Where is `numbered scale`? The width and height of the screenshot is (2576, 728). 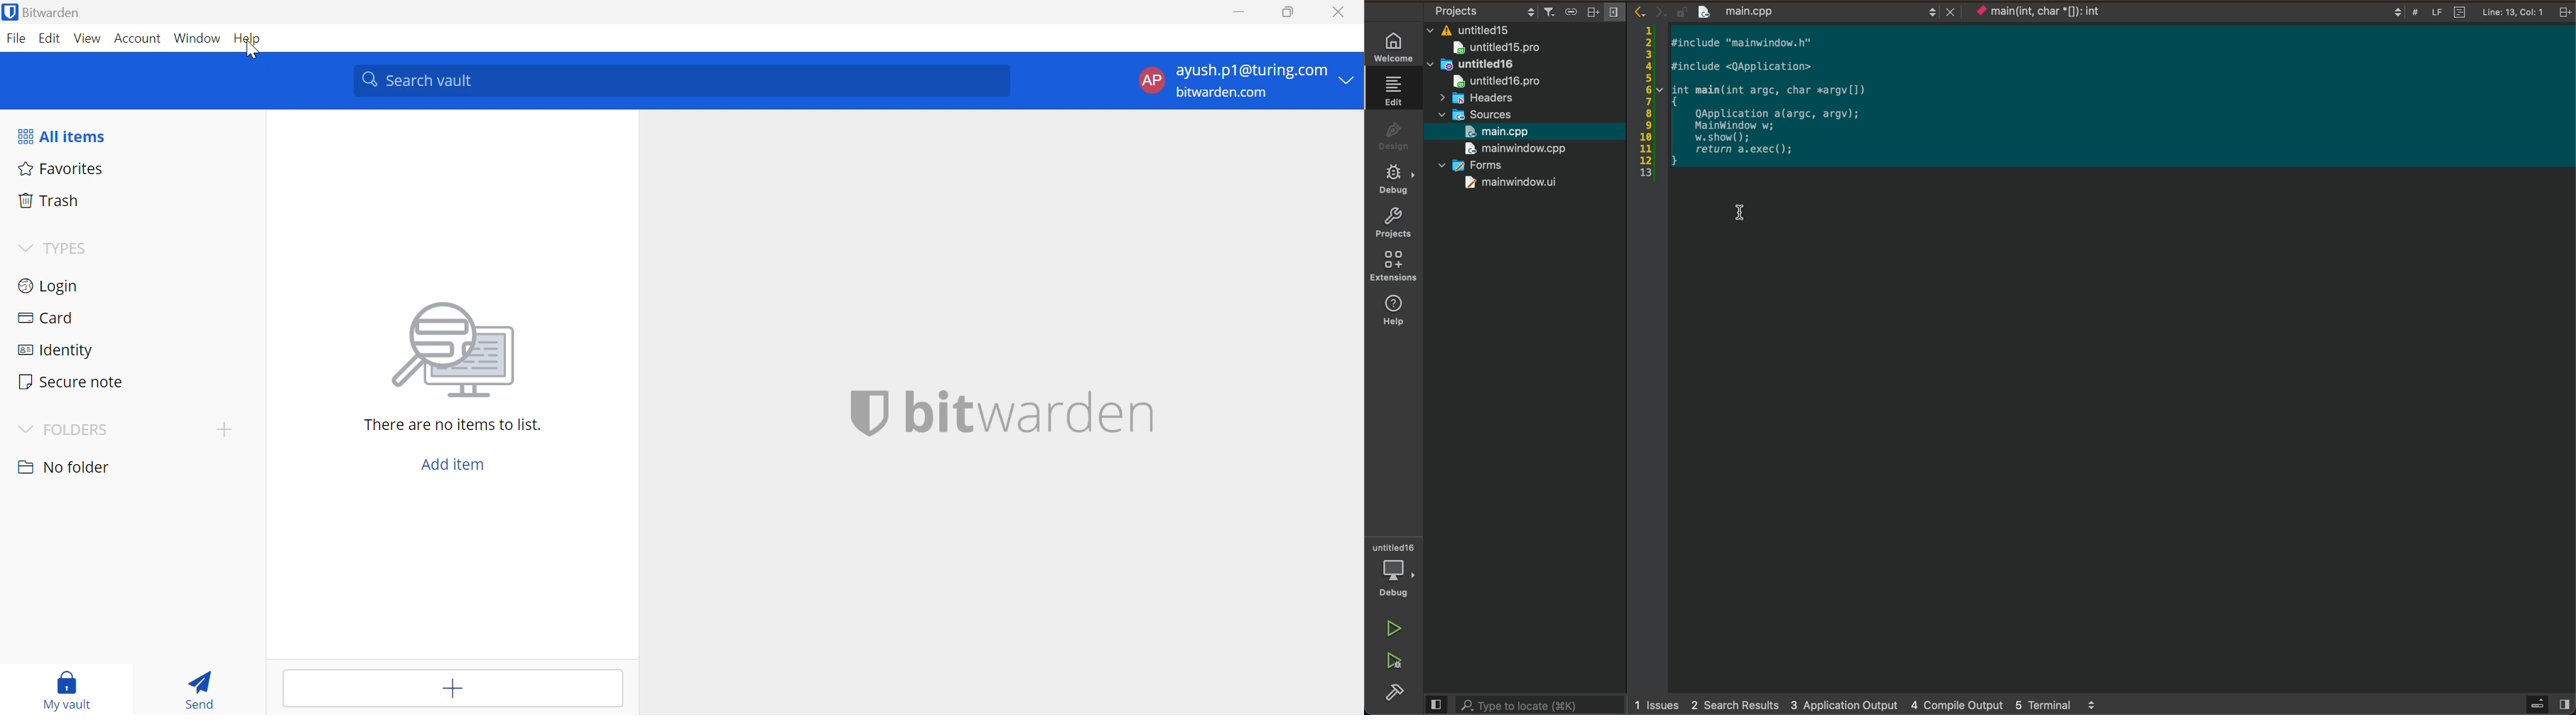 numbered scale is located at coordinates (1649, 104).